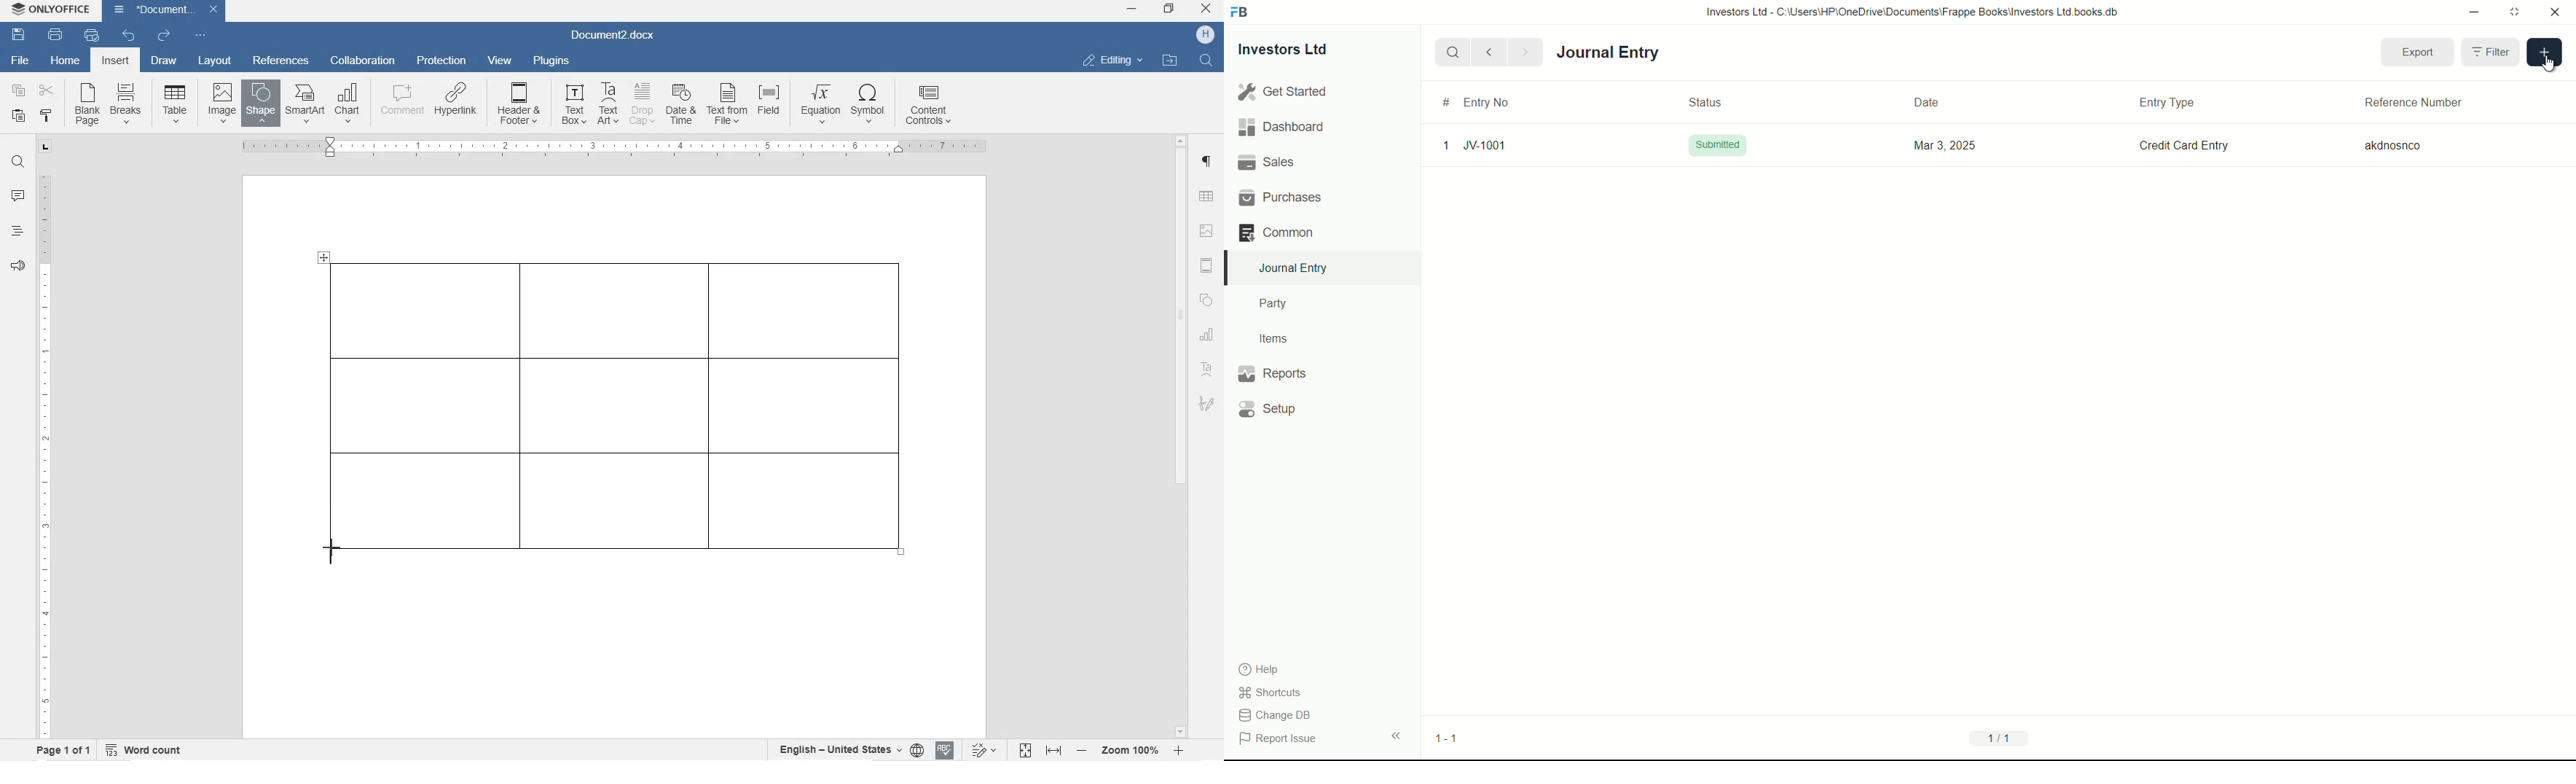 The height and width of the screenshot is (784, 2576). I want to click on Document3.docx, so click(617, 36).